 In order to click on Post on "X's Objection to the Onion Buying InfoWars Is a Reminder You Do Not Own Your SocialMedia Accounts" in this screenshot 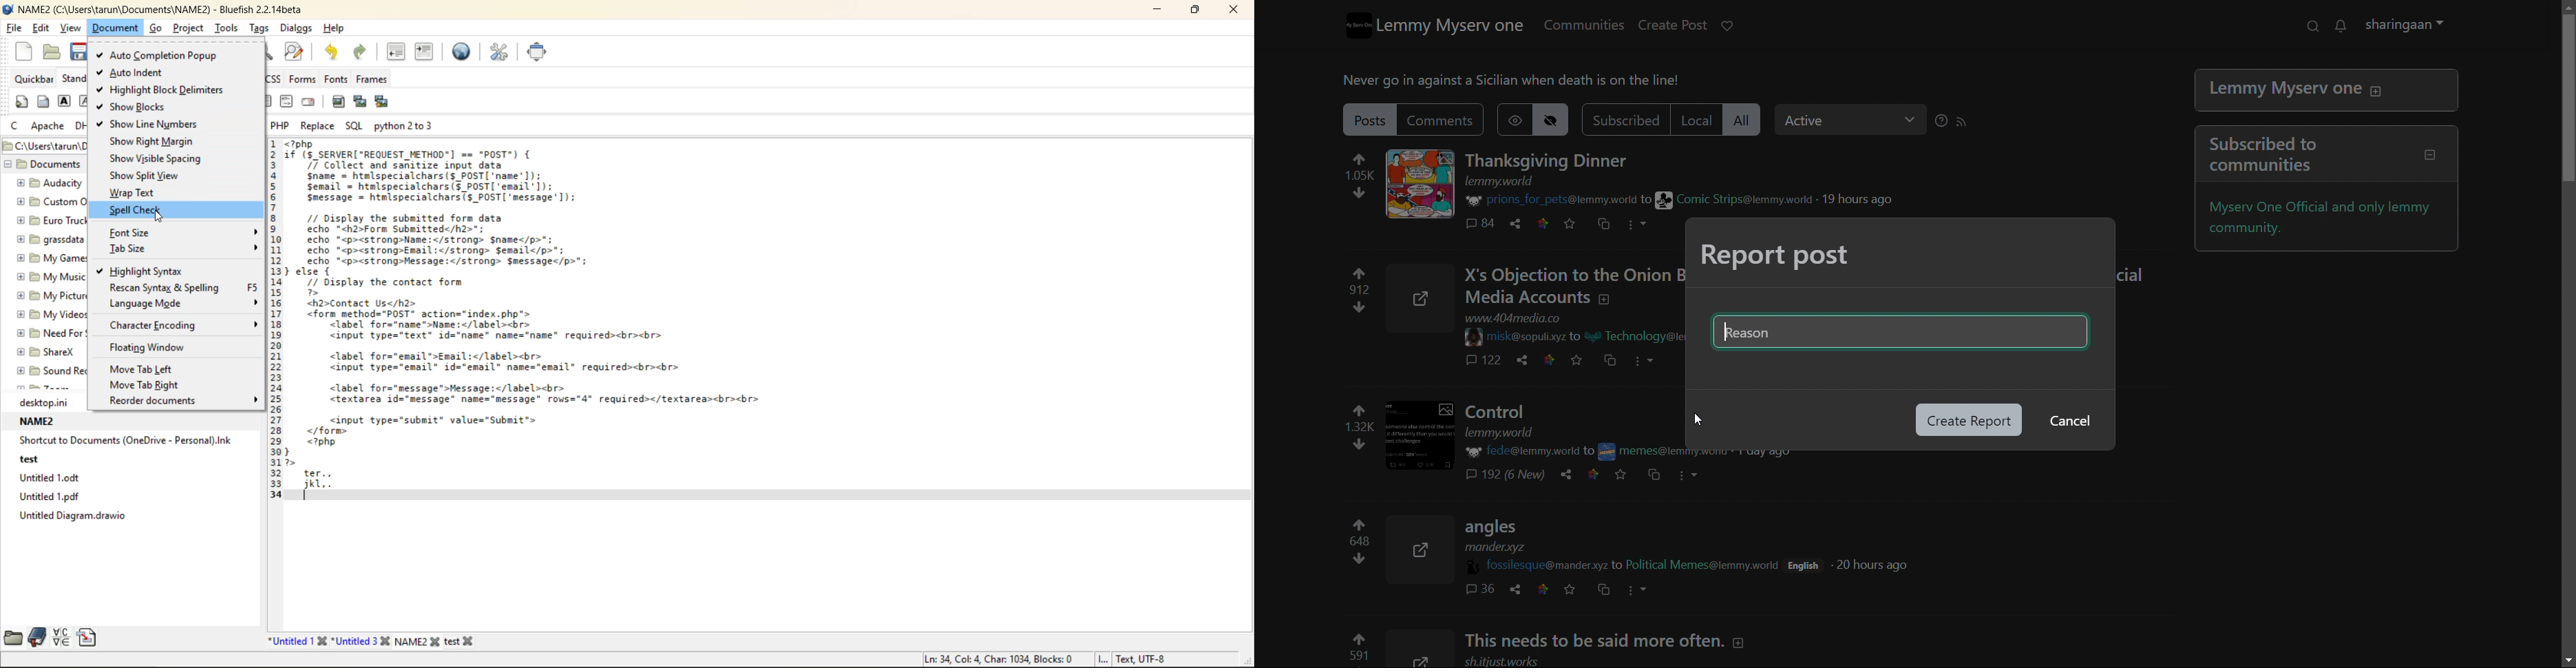, I will do `click(1575, 287)`.